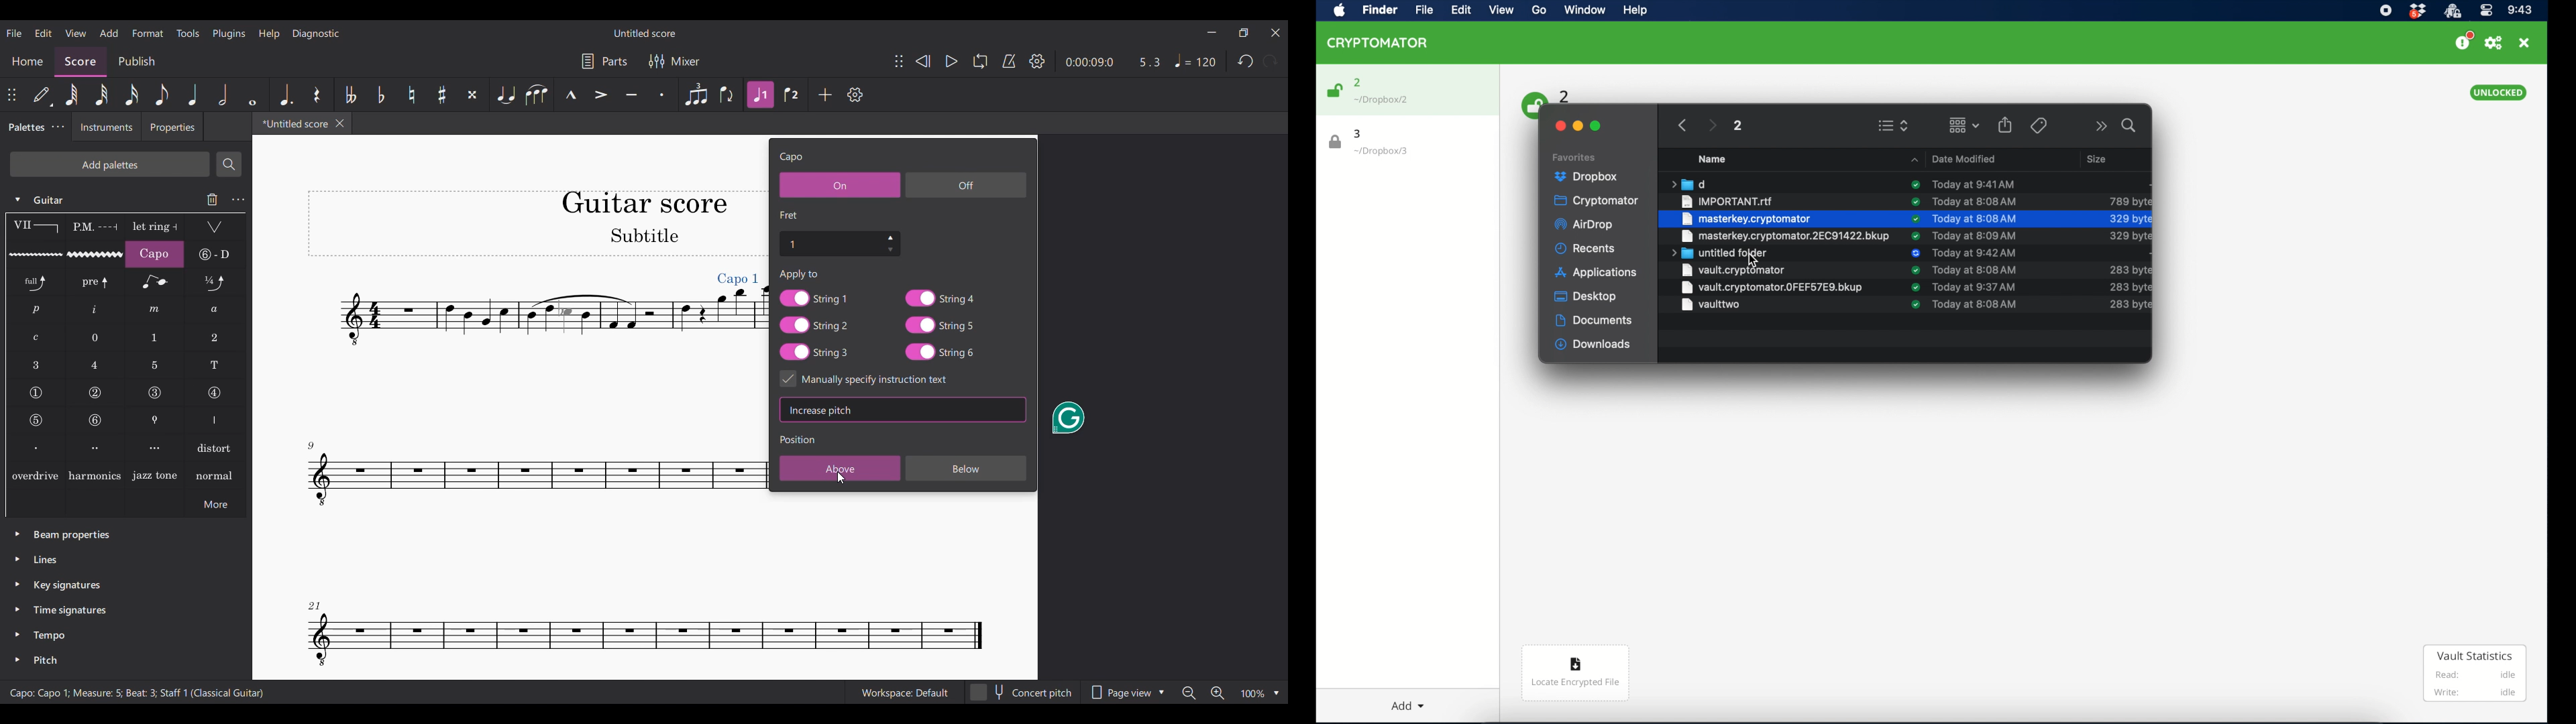 Image resolution: width=2576 pixels, height=728 pixels. Describe the element at coordinates (316, 34) in the screenshot. I see `Diagnostic menu` at that location.